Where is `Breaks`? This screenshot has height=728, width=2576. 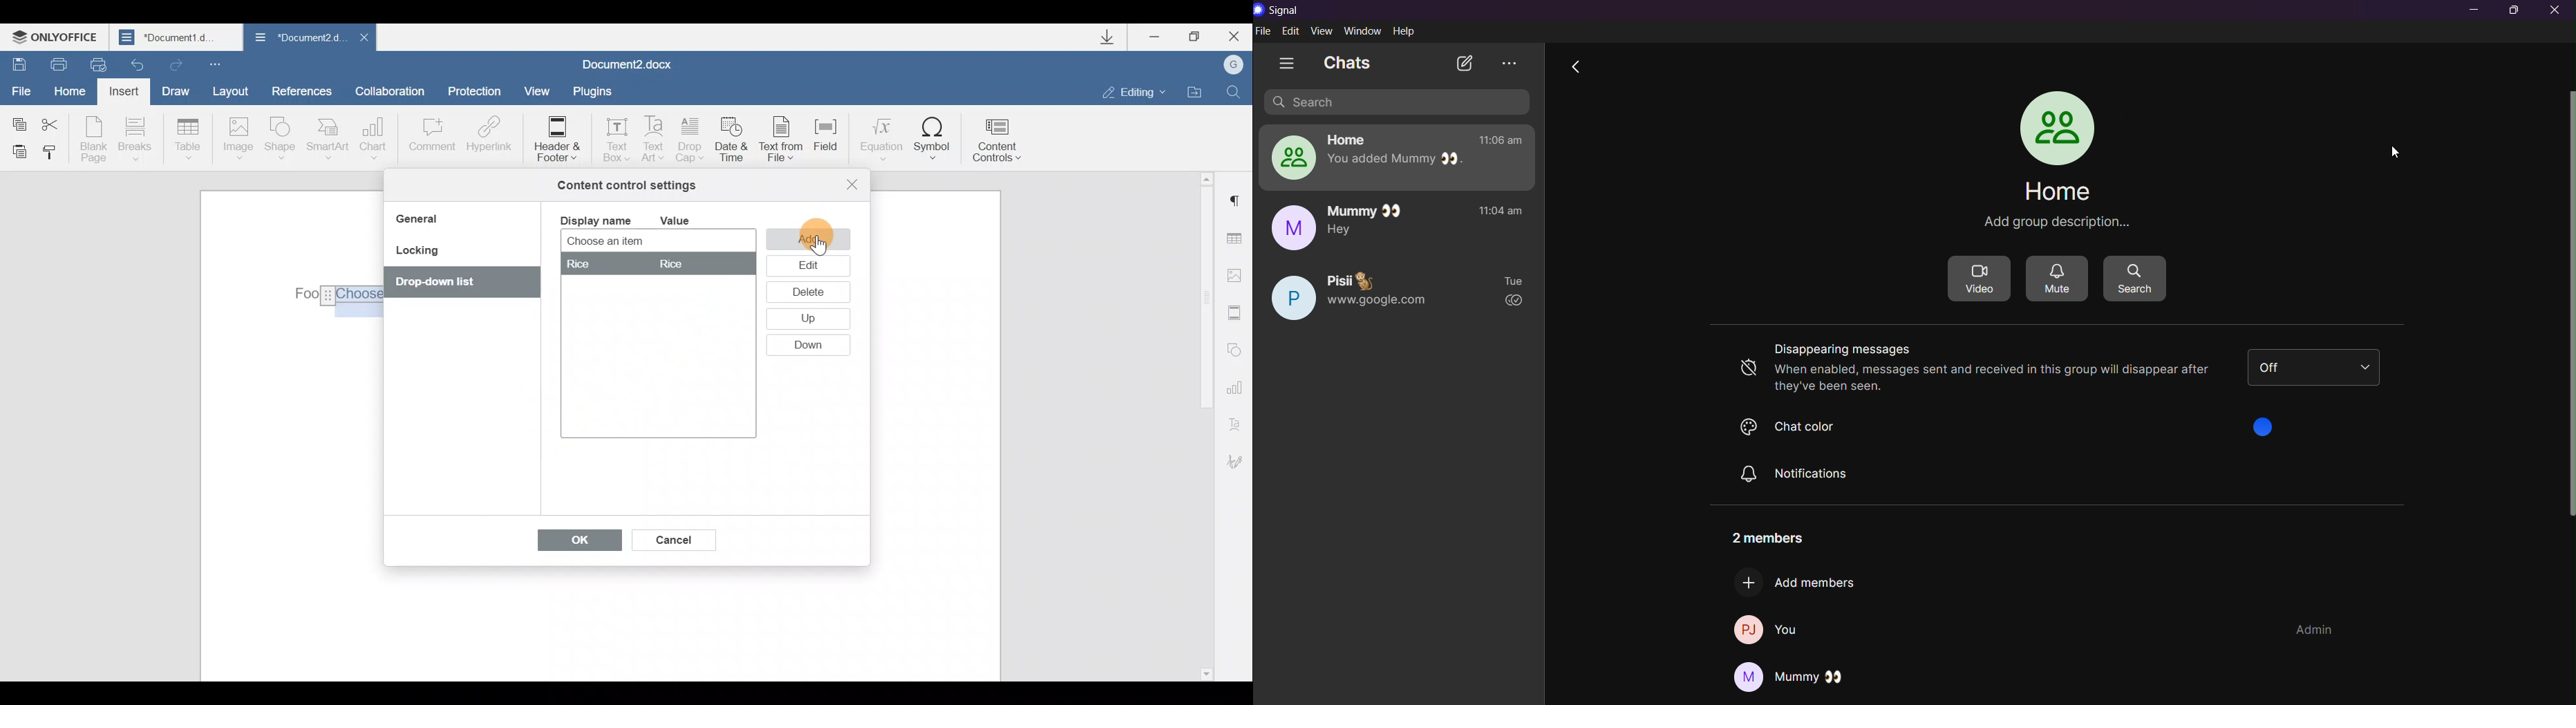
Breaks is located at coordinates (134, 142).